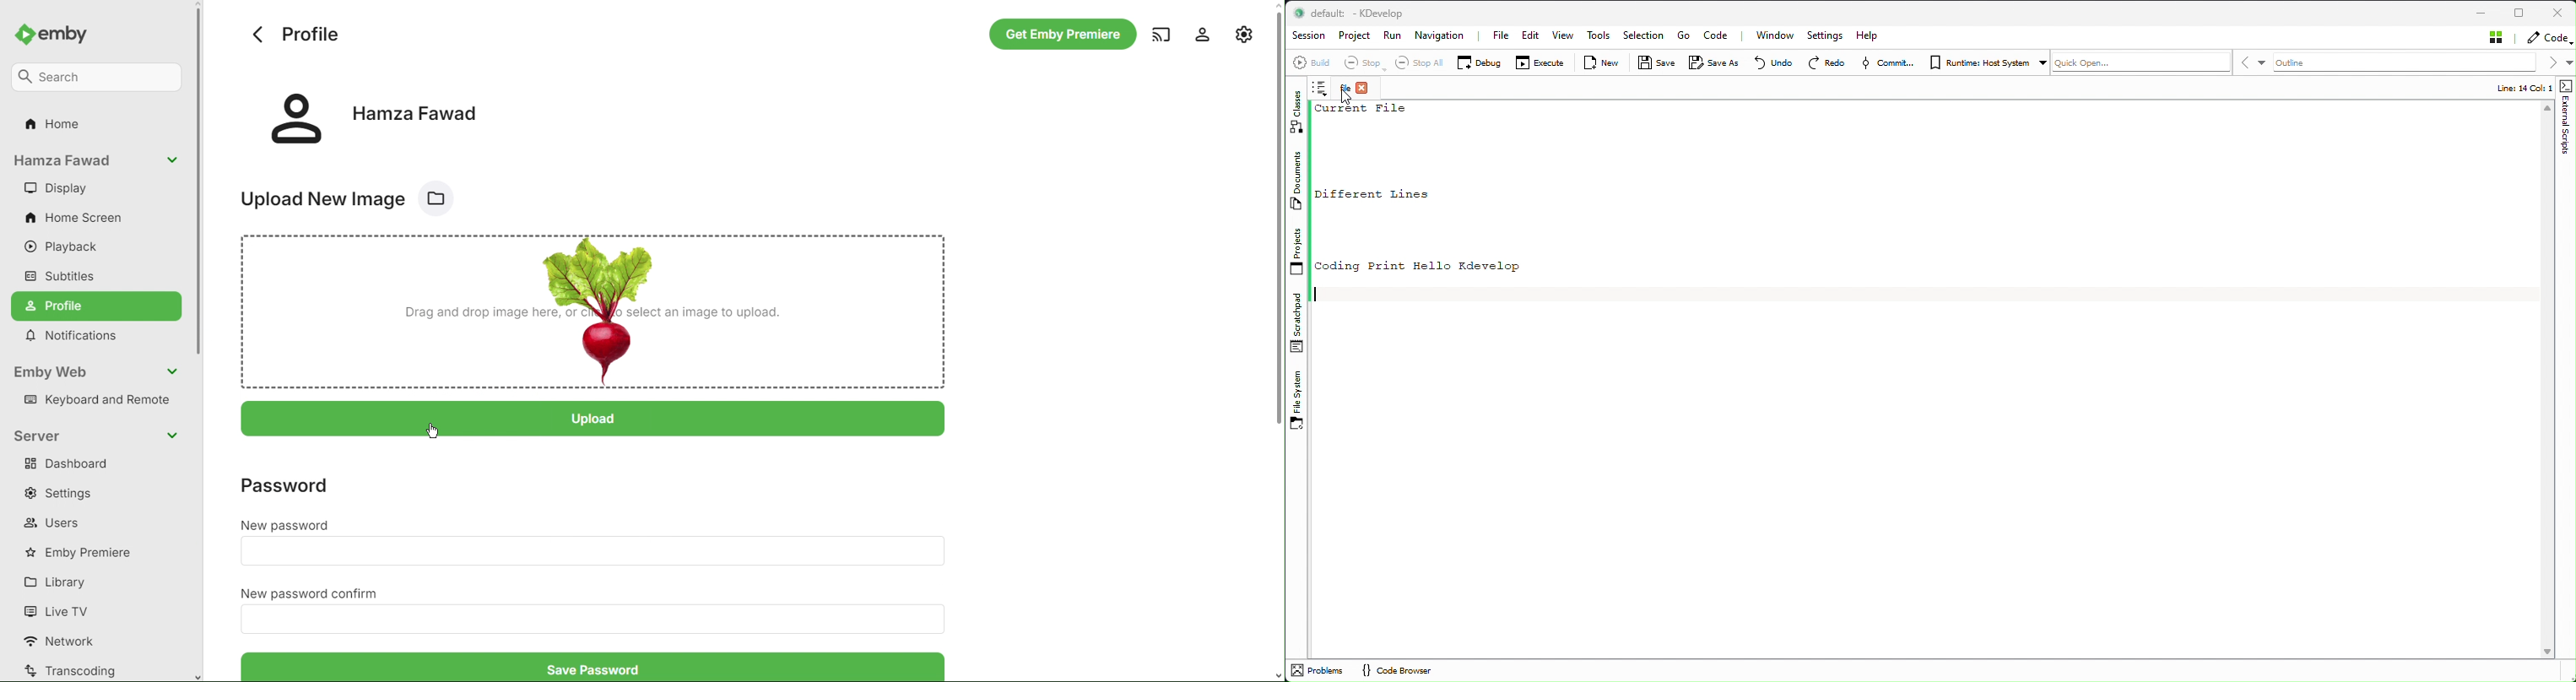 The height and width of the screenshot is (700, 2576). I want to click on Home Screen, so click(76, 219).